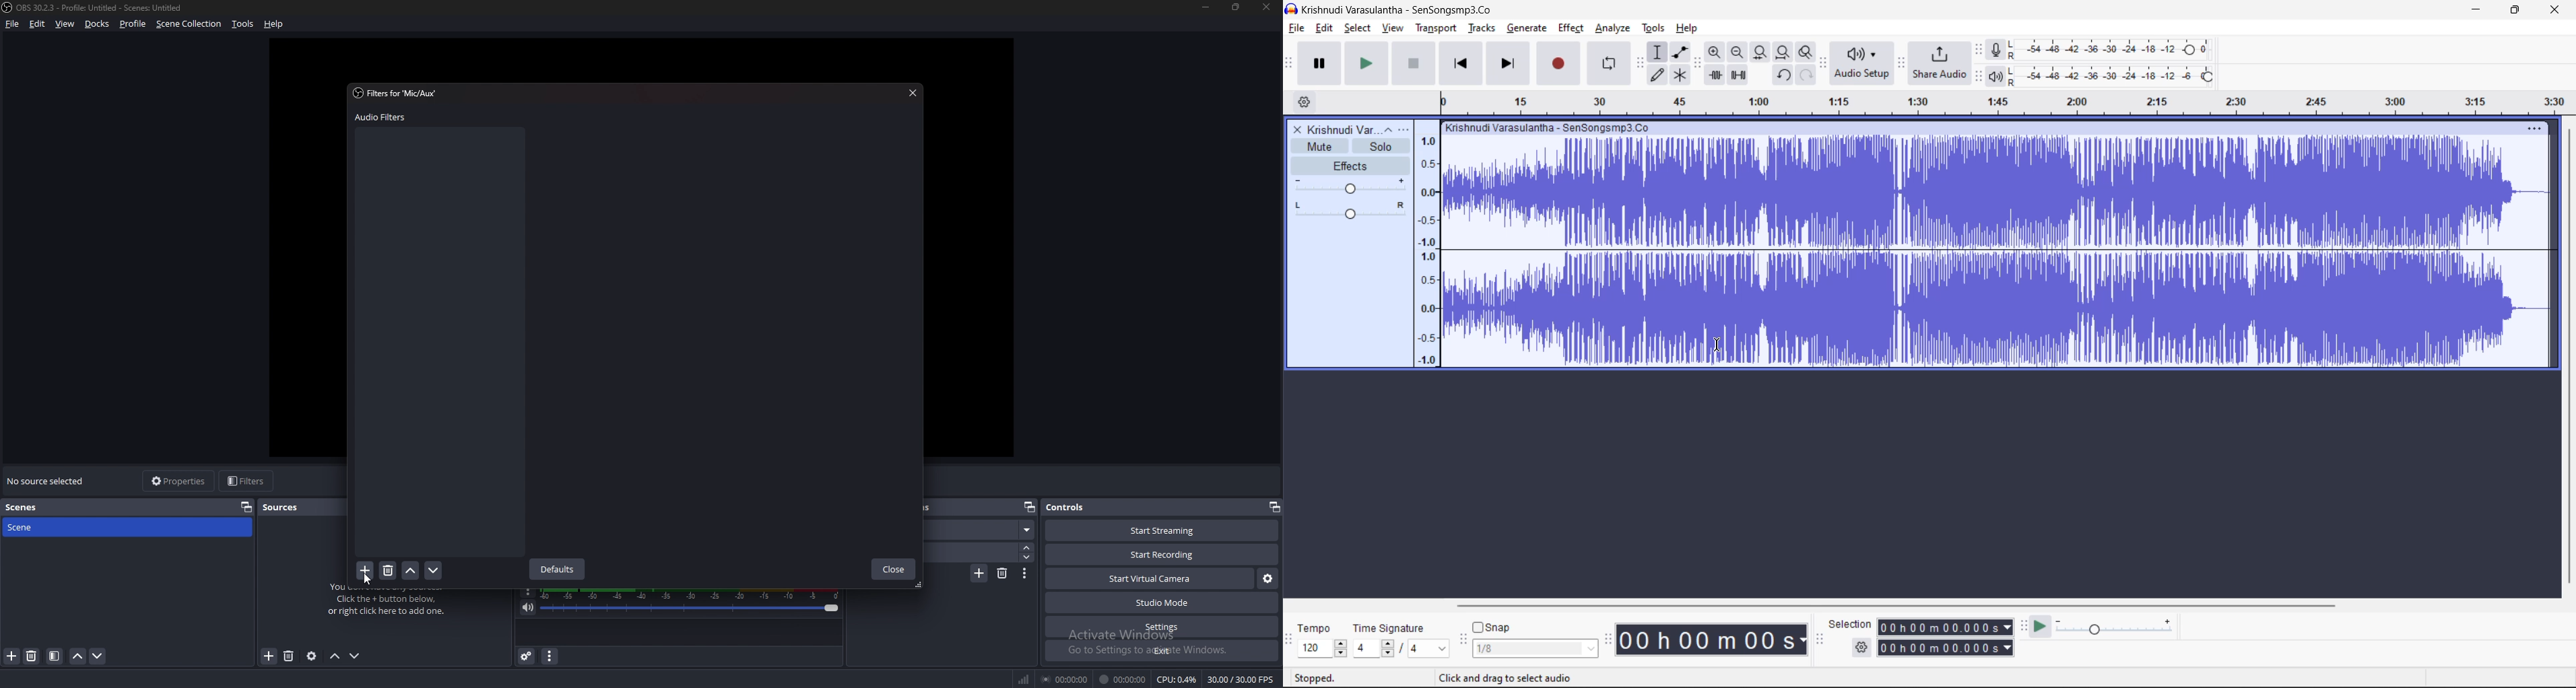  I want to click on edit, so click(37, 24).